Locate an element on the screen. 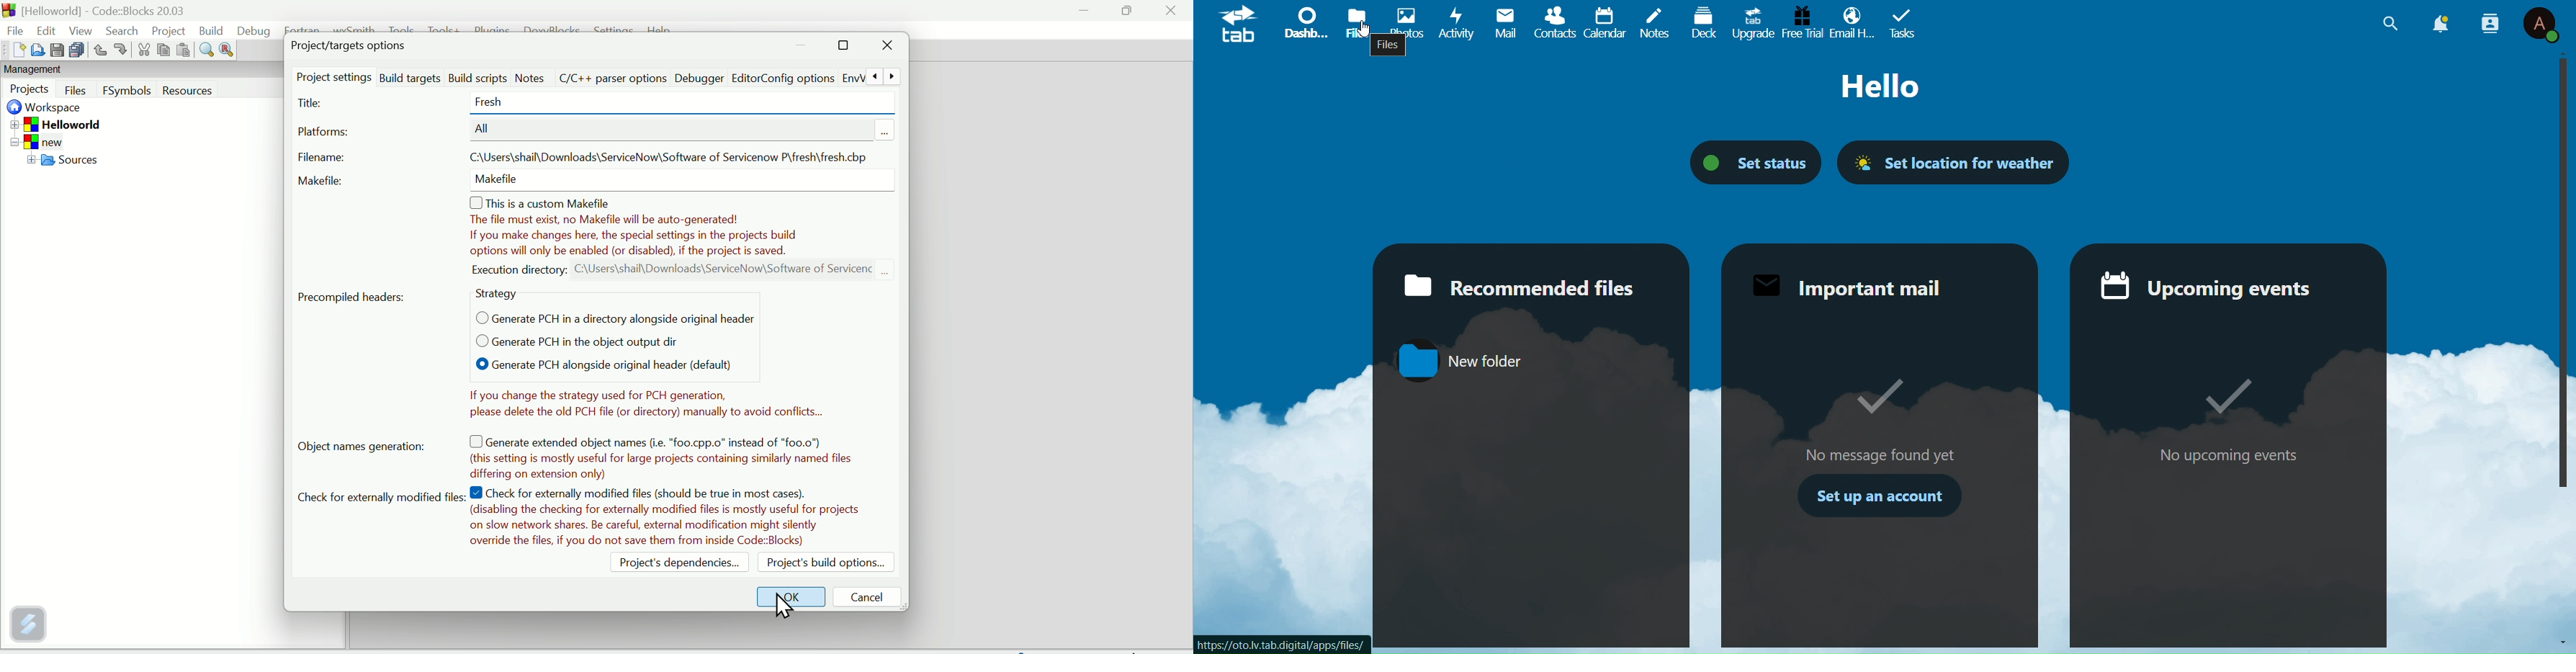 The height and width of the screenshot is (672, 2576). Notification is located at coordinates (2441, 24).